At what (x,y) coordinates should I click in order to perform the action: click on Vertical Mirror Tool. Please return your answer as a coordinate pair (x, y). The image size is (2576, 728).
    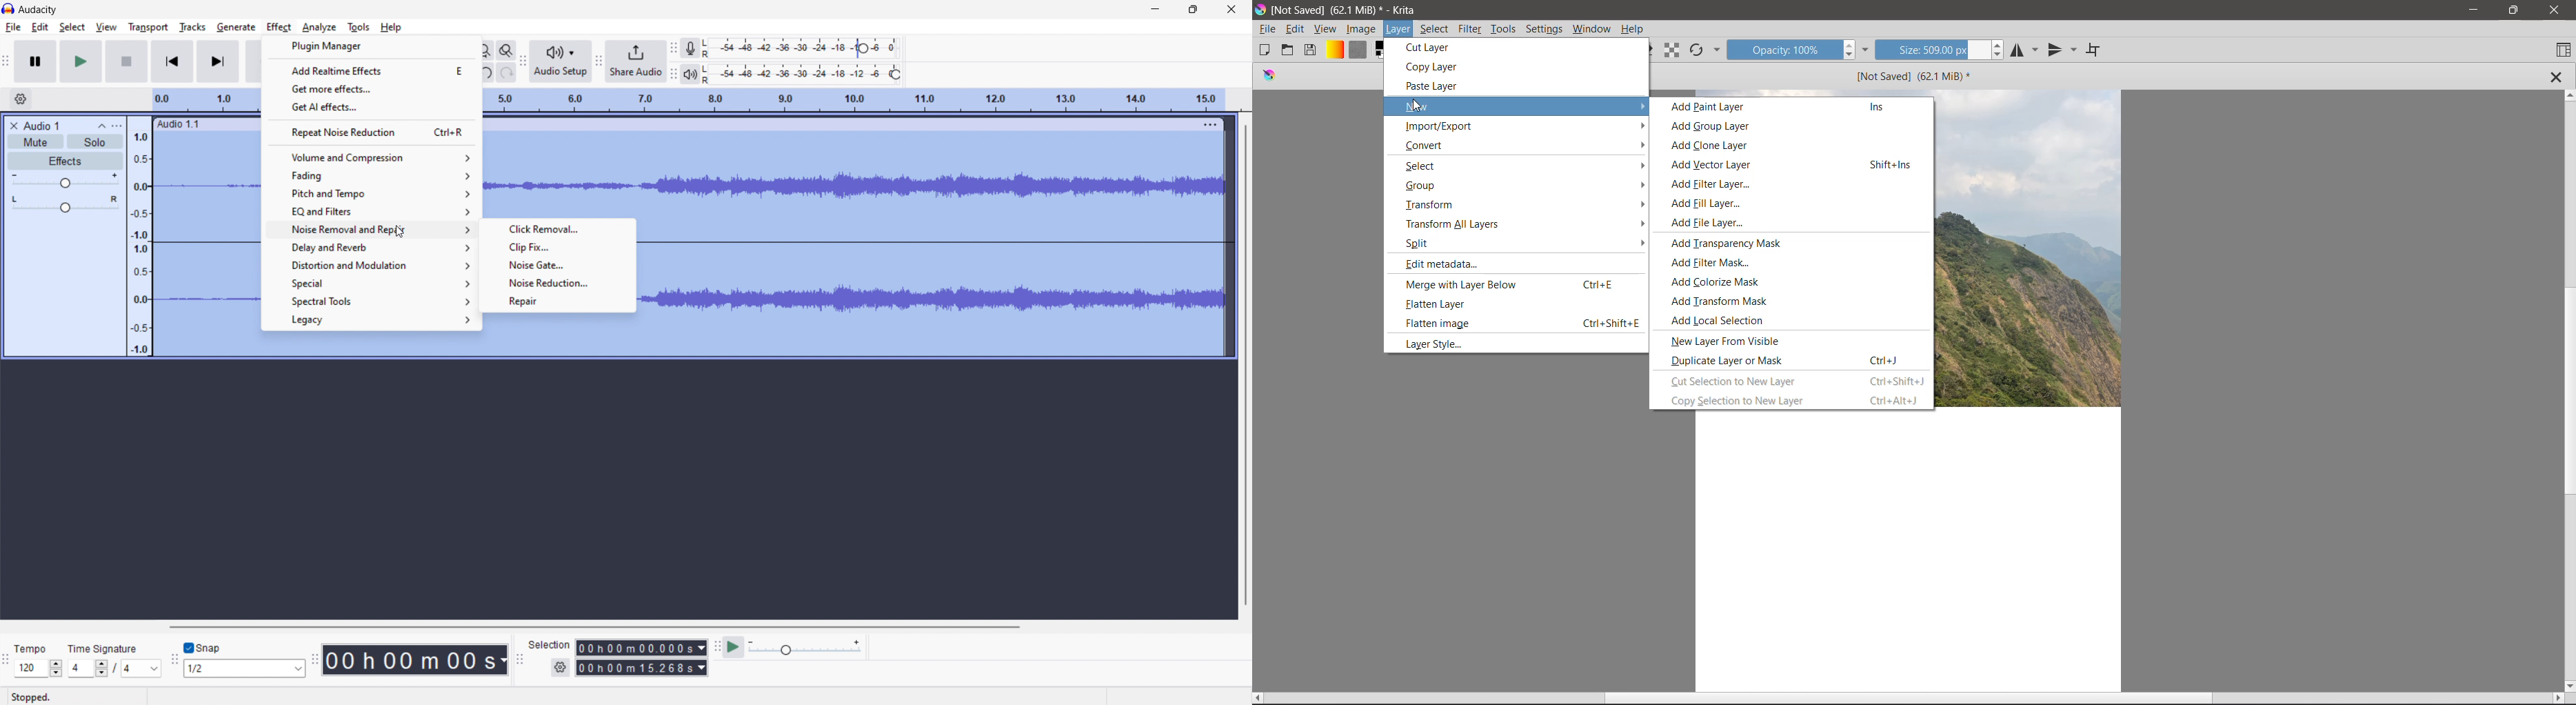
    Looking at the image, I should click on (2062, 50).